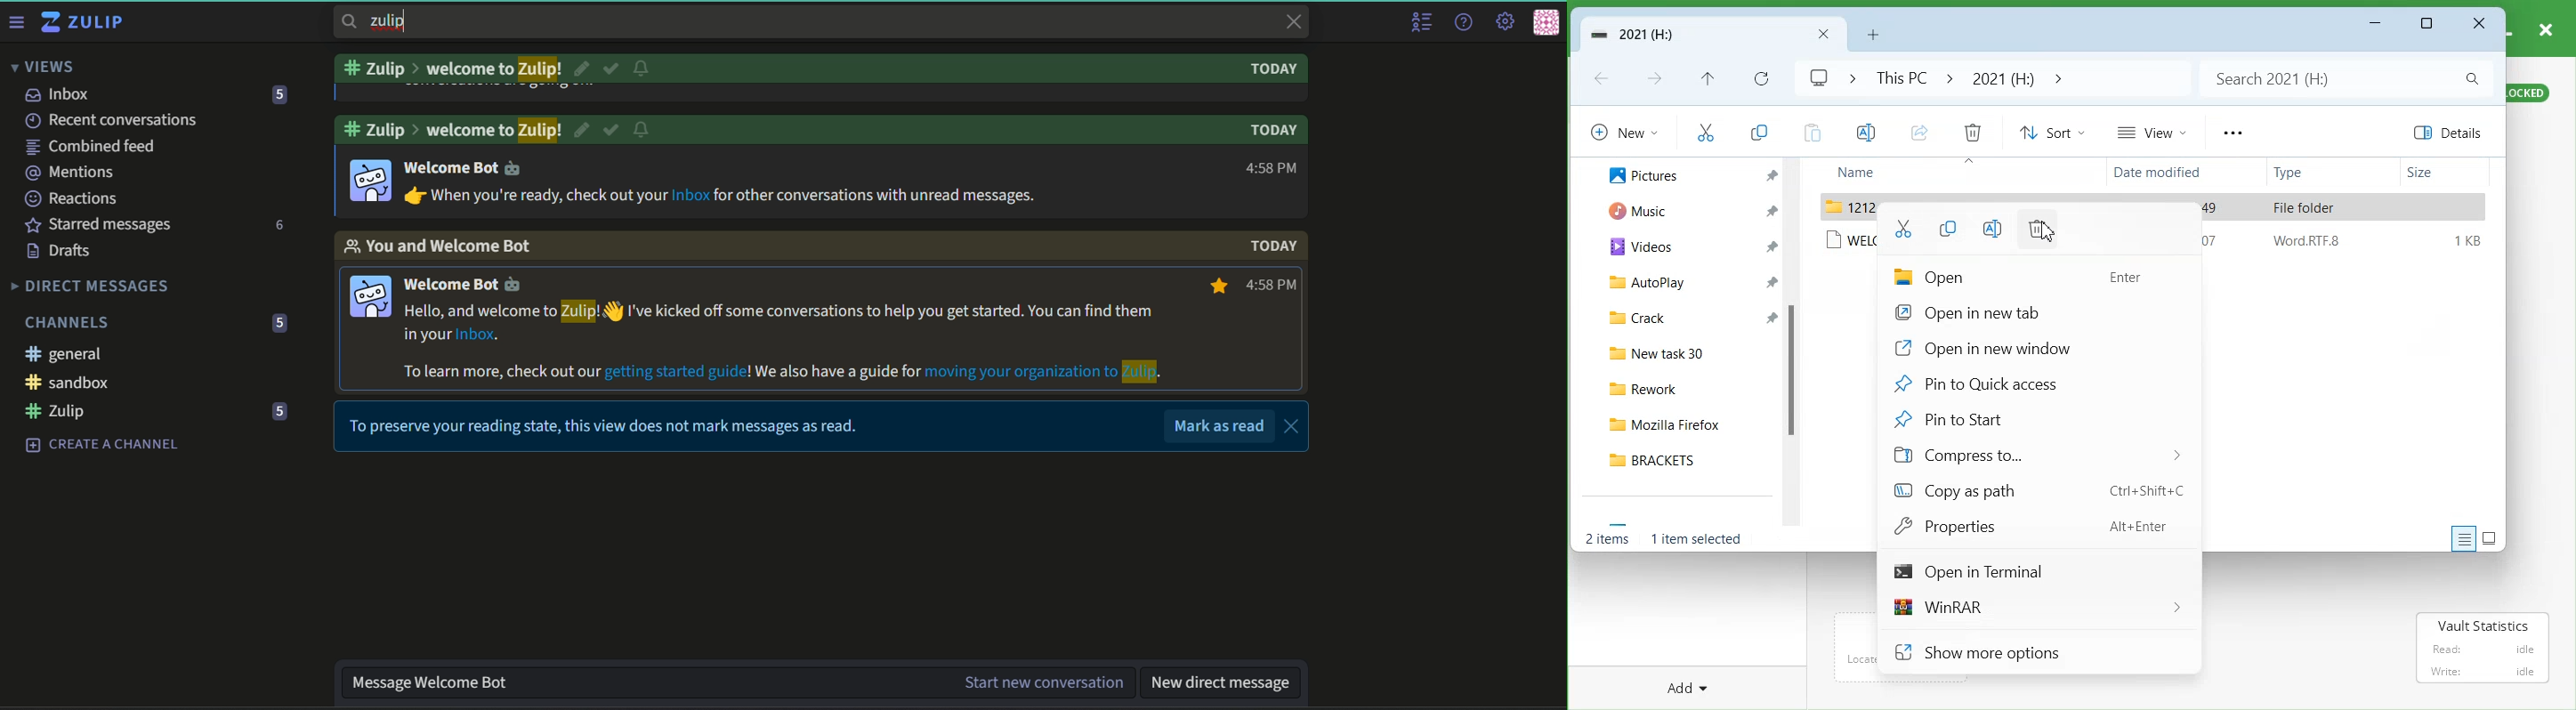  Describe the element at coordinates (2232, 133) in the screenshot. I see `More` at that location.